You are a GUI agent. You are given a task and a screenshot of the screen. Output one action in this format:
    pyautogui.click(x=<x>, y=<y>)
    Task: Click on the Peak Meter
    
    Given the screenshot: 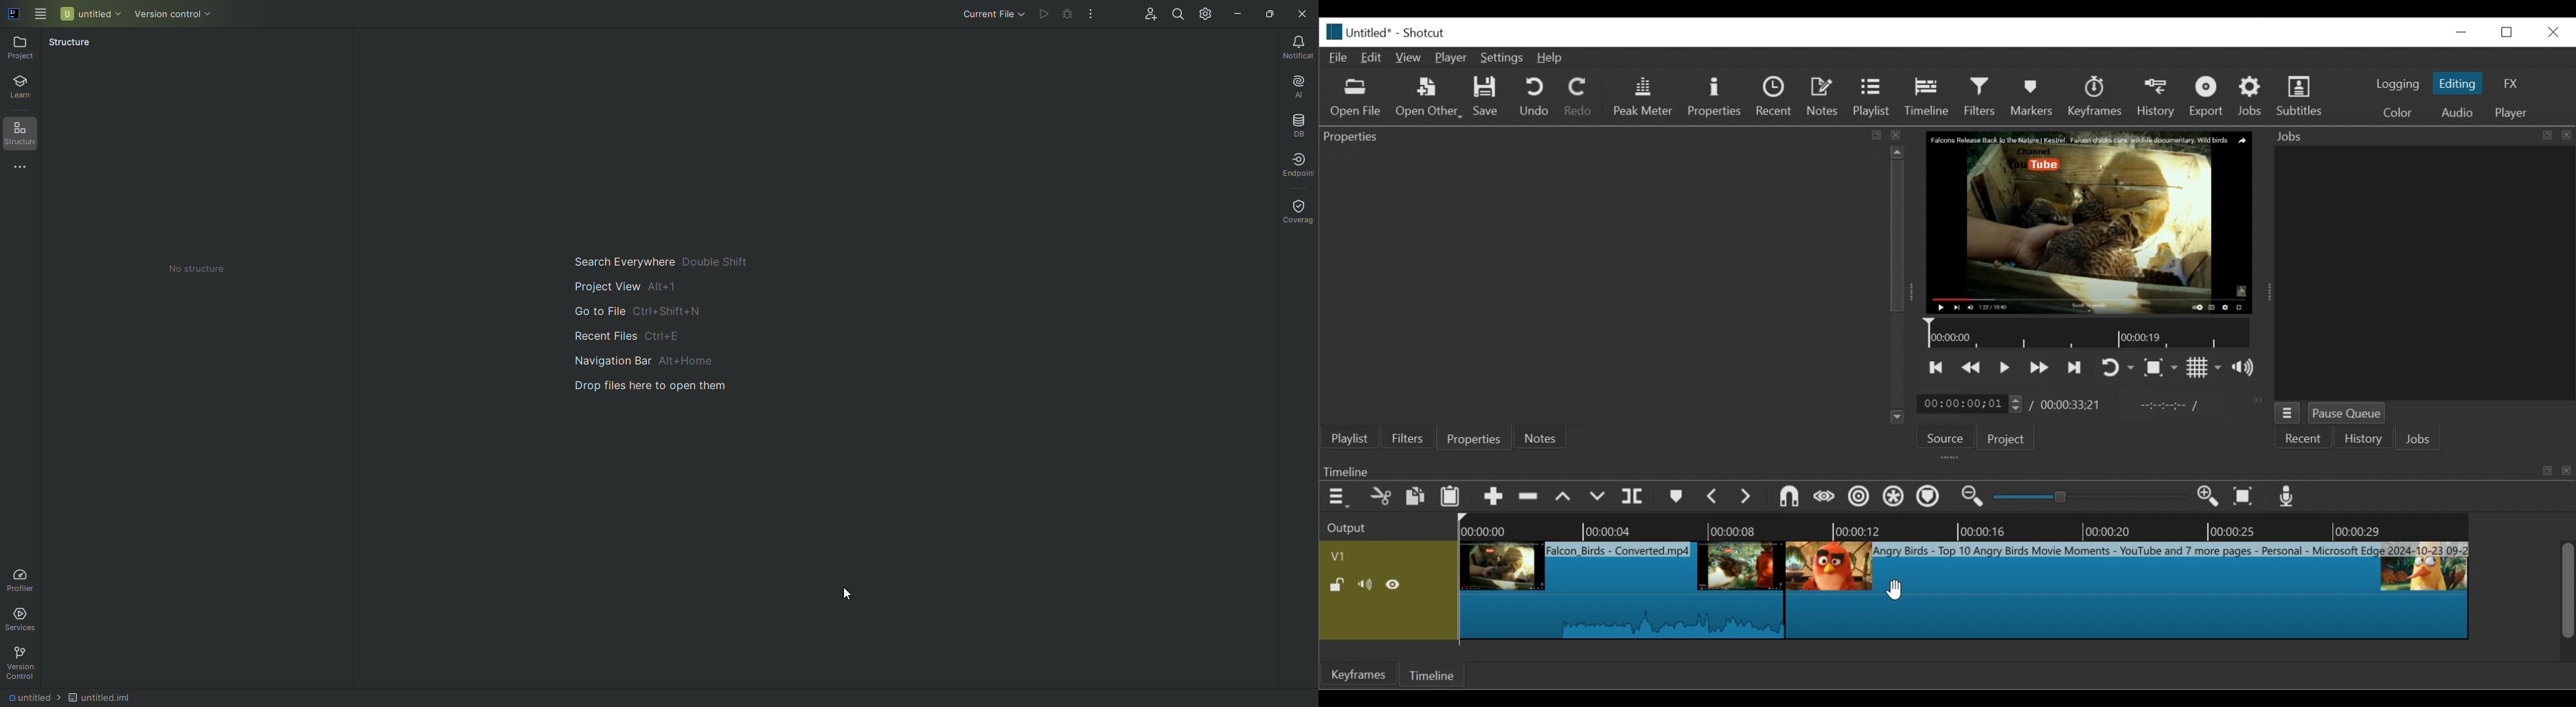 What is the action you would take?
    pyautogui.click(x=1644, y=98)
    